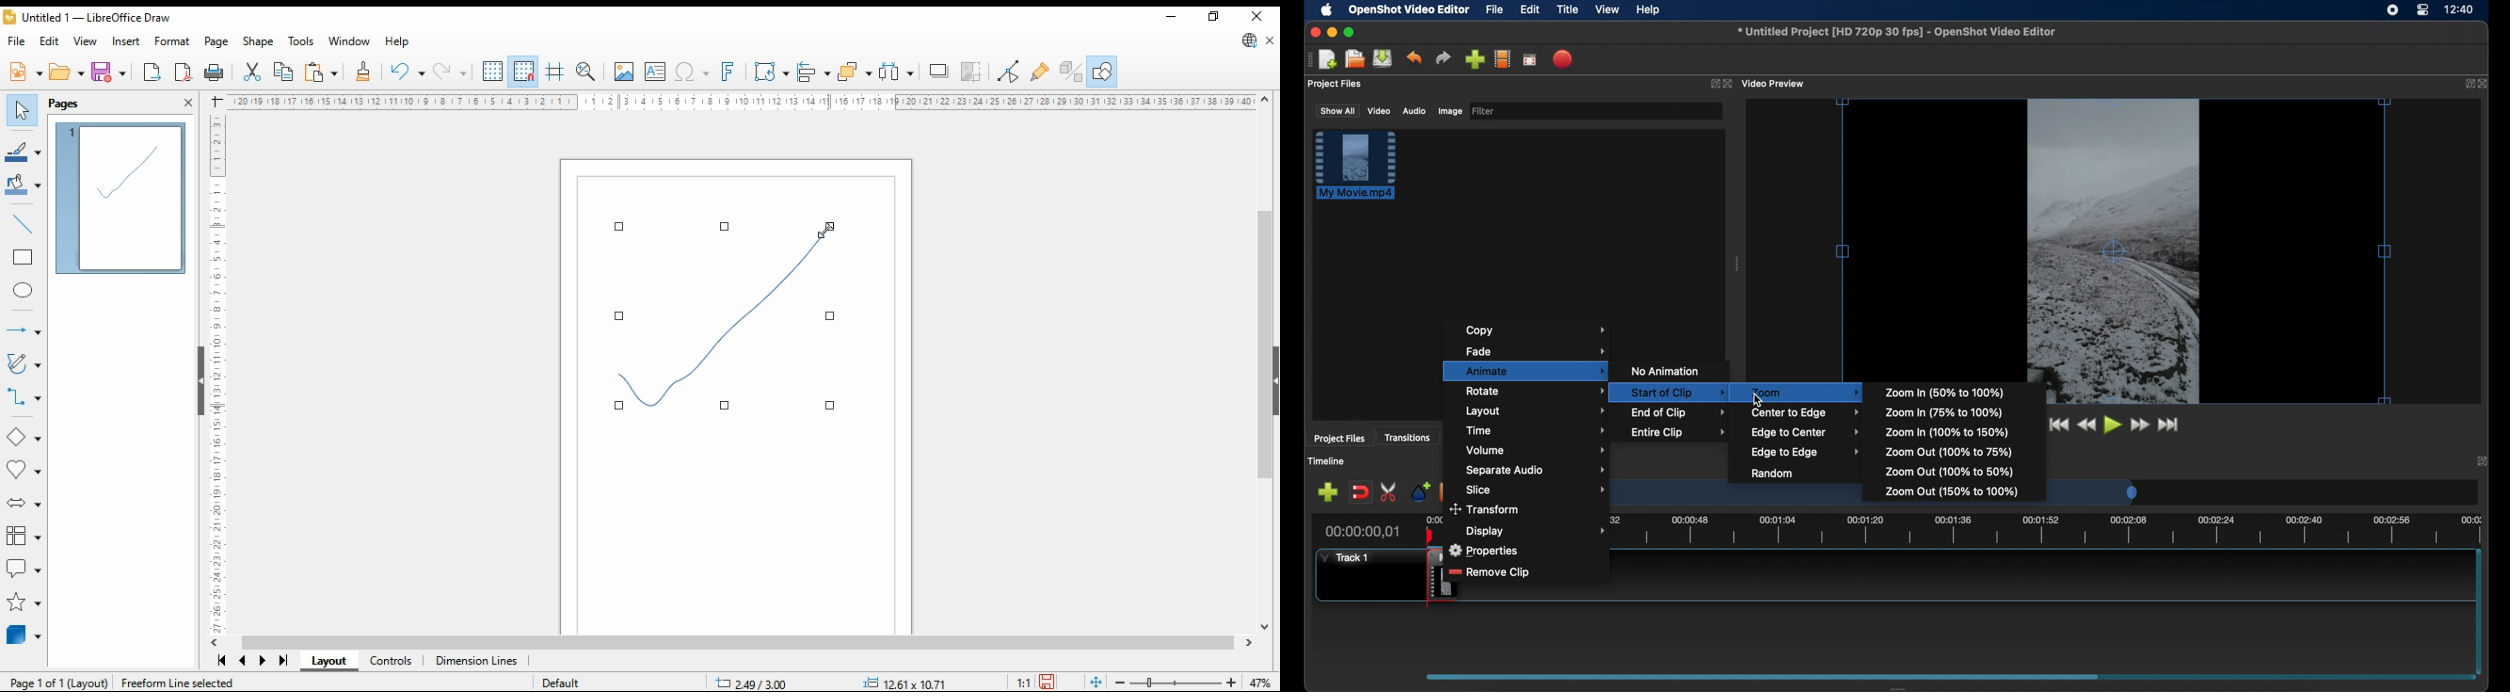  What do you see at coordinates (693, 72) in the screenshot?
I see `insert special character` at bounding box center [693, 72].